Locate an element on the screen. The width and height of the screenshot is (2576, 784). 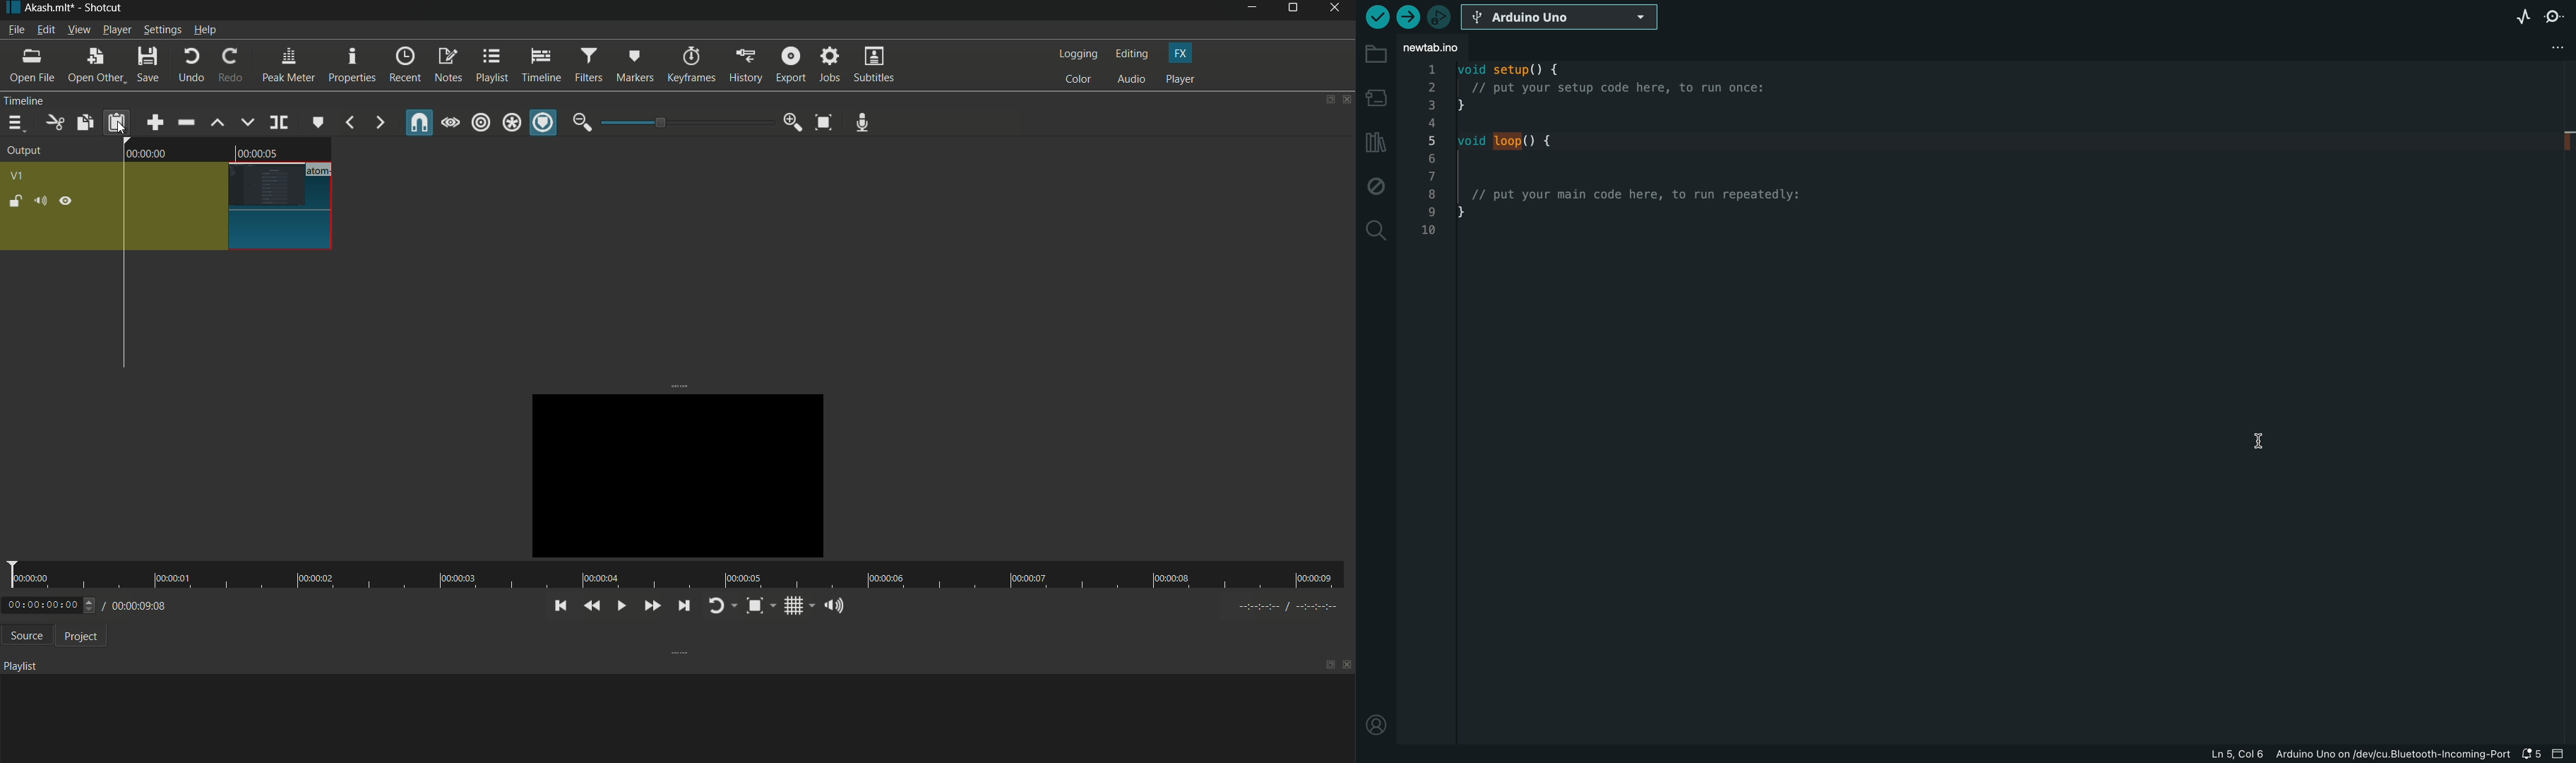
lift is located at coordinates (218, 123).